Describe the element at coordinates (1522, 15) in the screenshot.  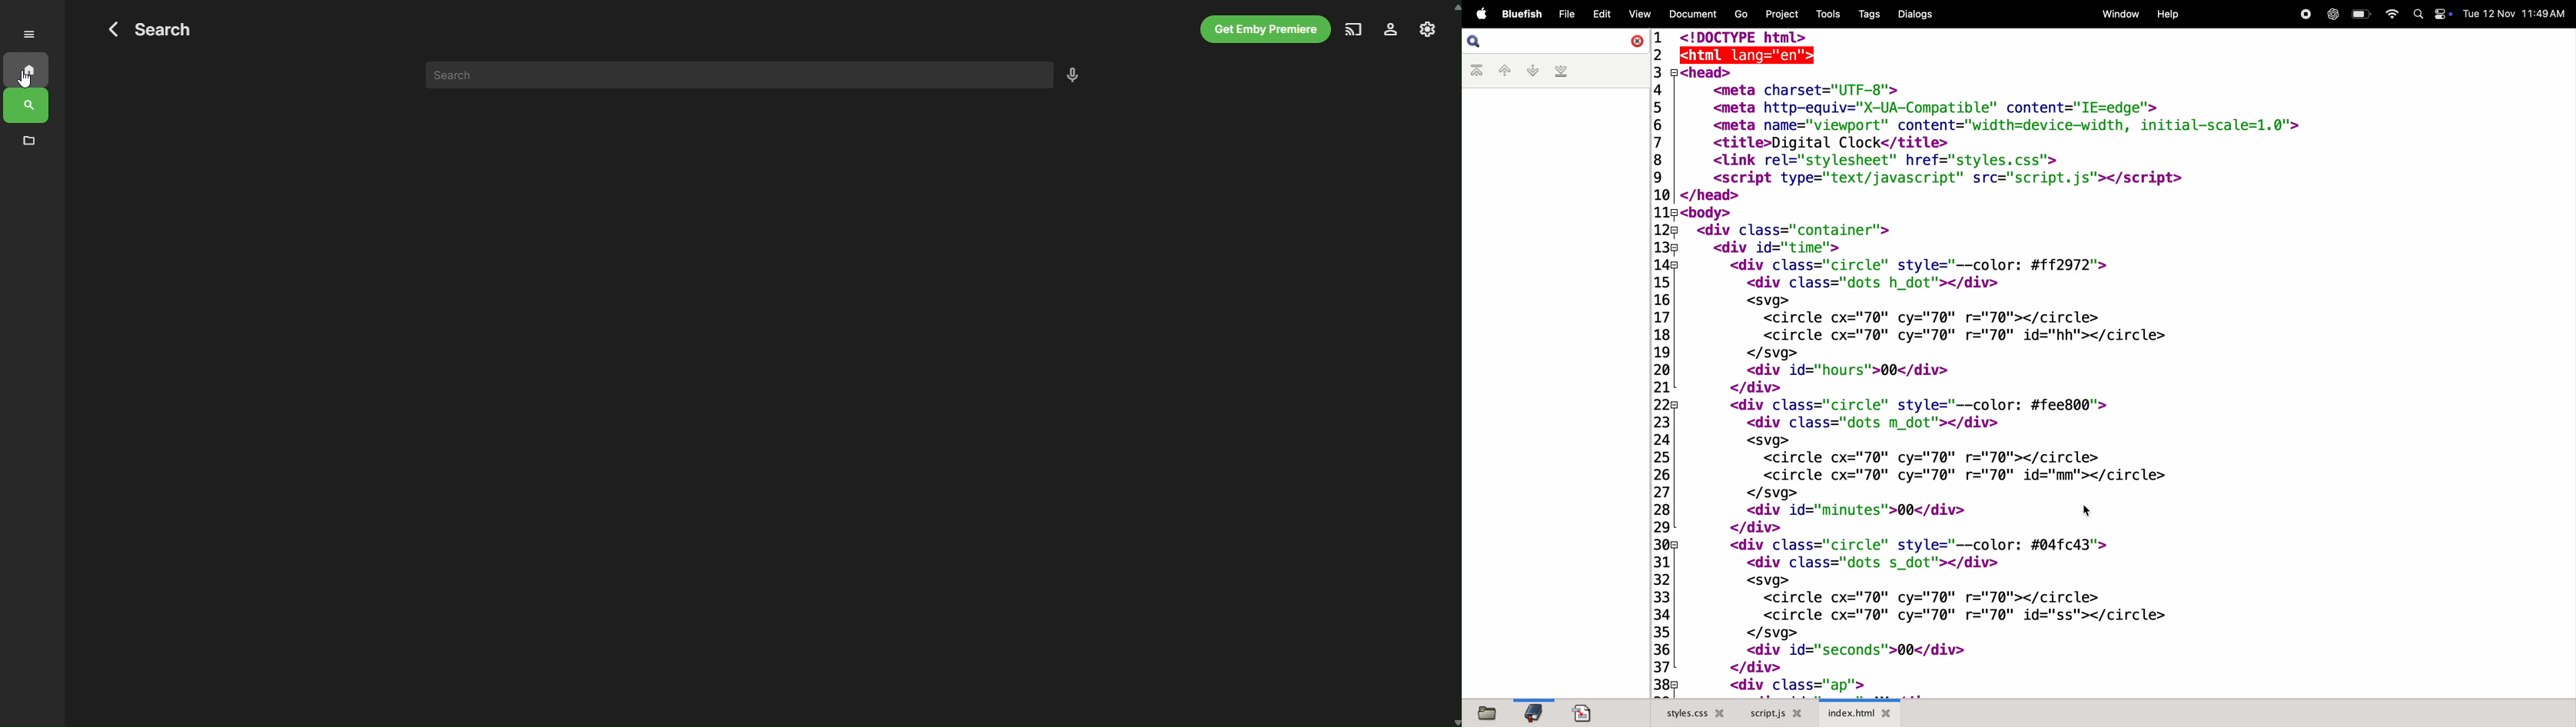
I see `bluefish menu` at that location.